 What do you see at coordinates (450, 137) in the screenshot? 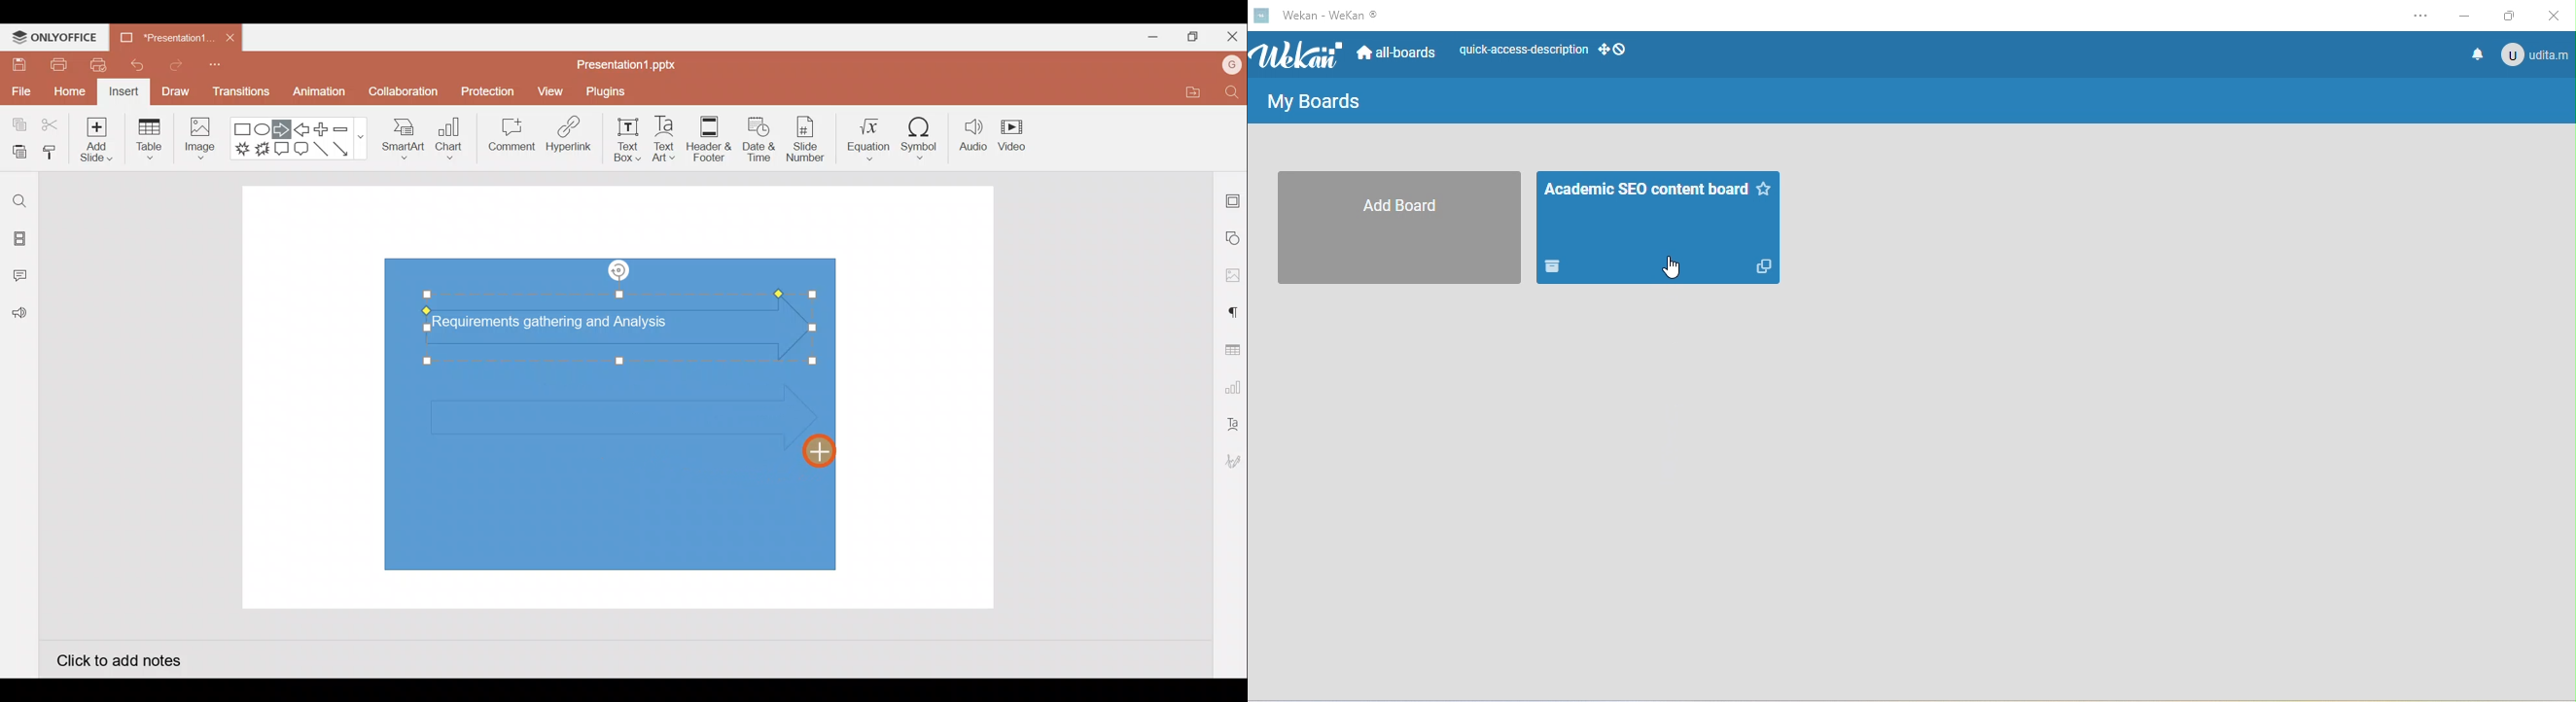
I see `Chart` at bounding box center [450, 137].